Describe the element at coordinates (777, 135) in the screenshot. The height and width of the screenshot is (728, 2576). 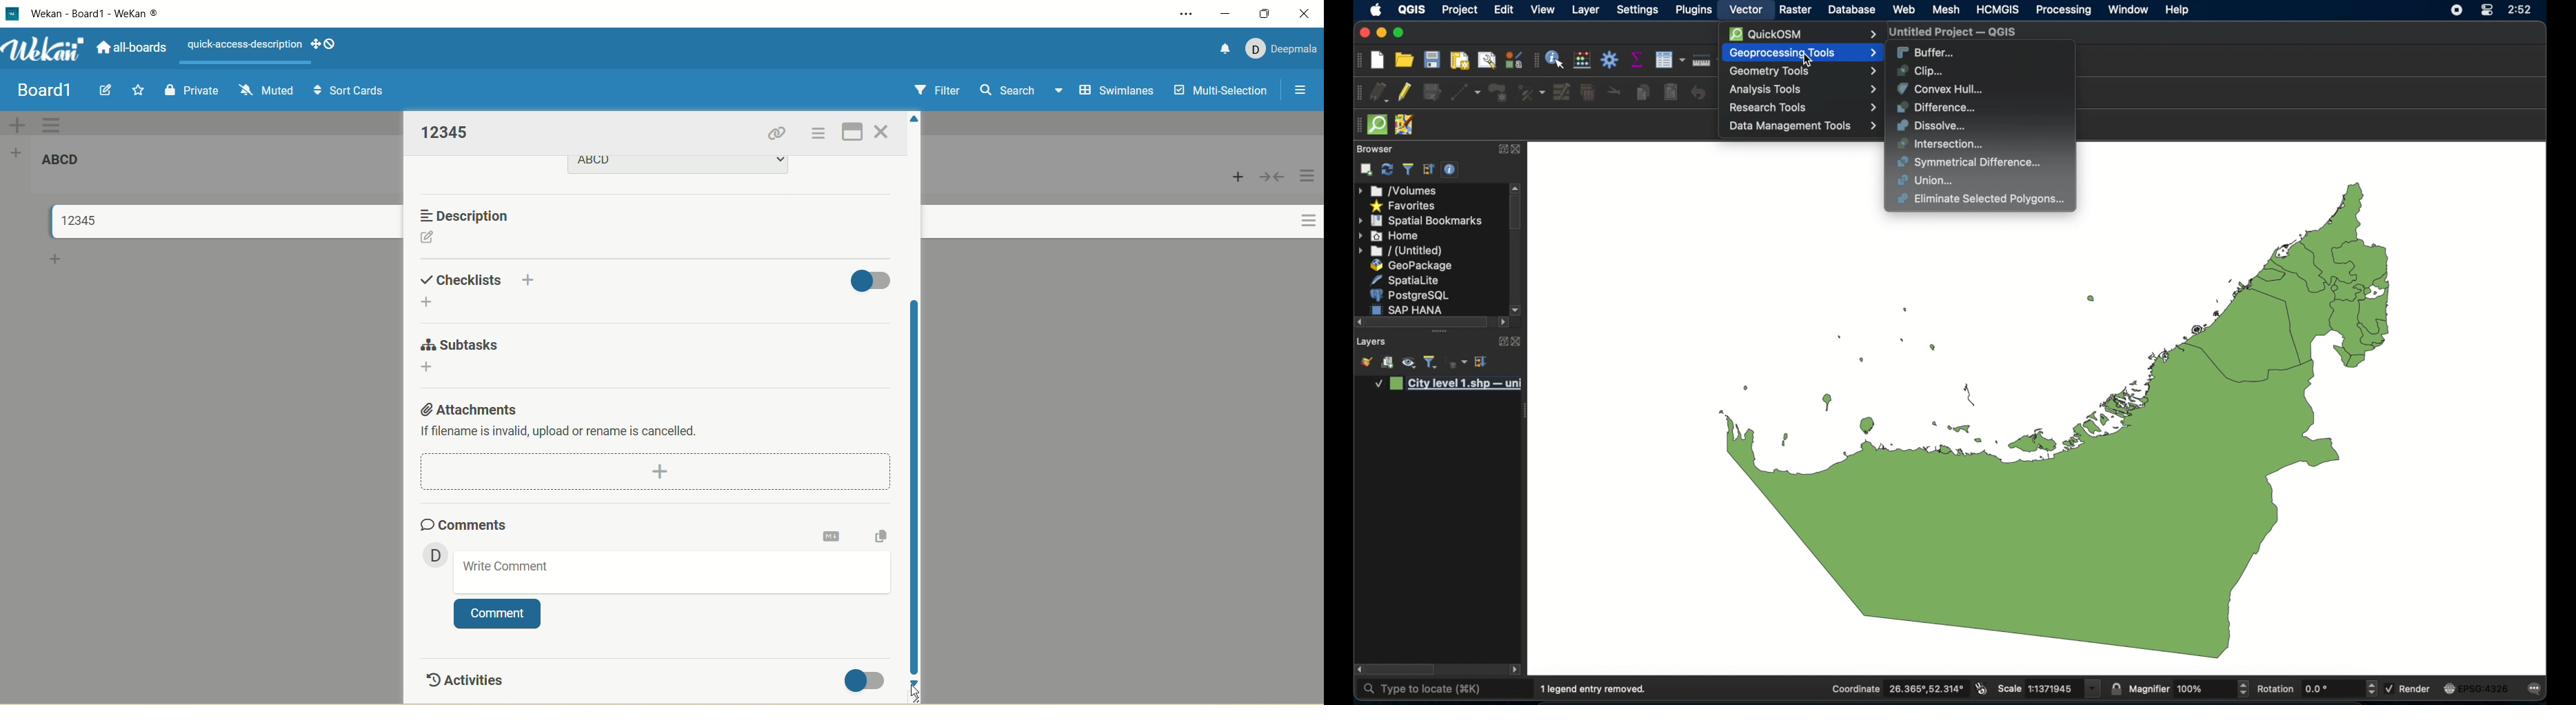
I see `copy card link to clipboard` at that location.